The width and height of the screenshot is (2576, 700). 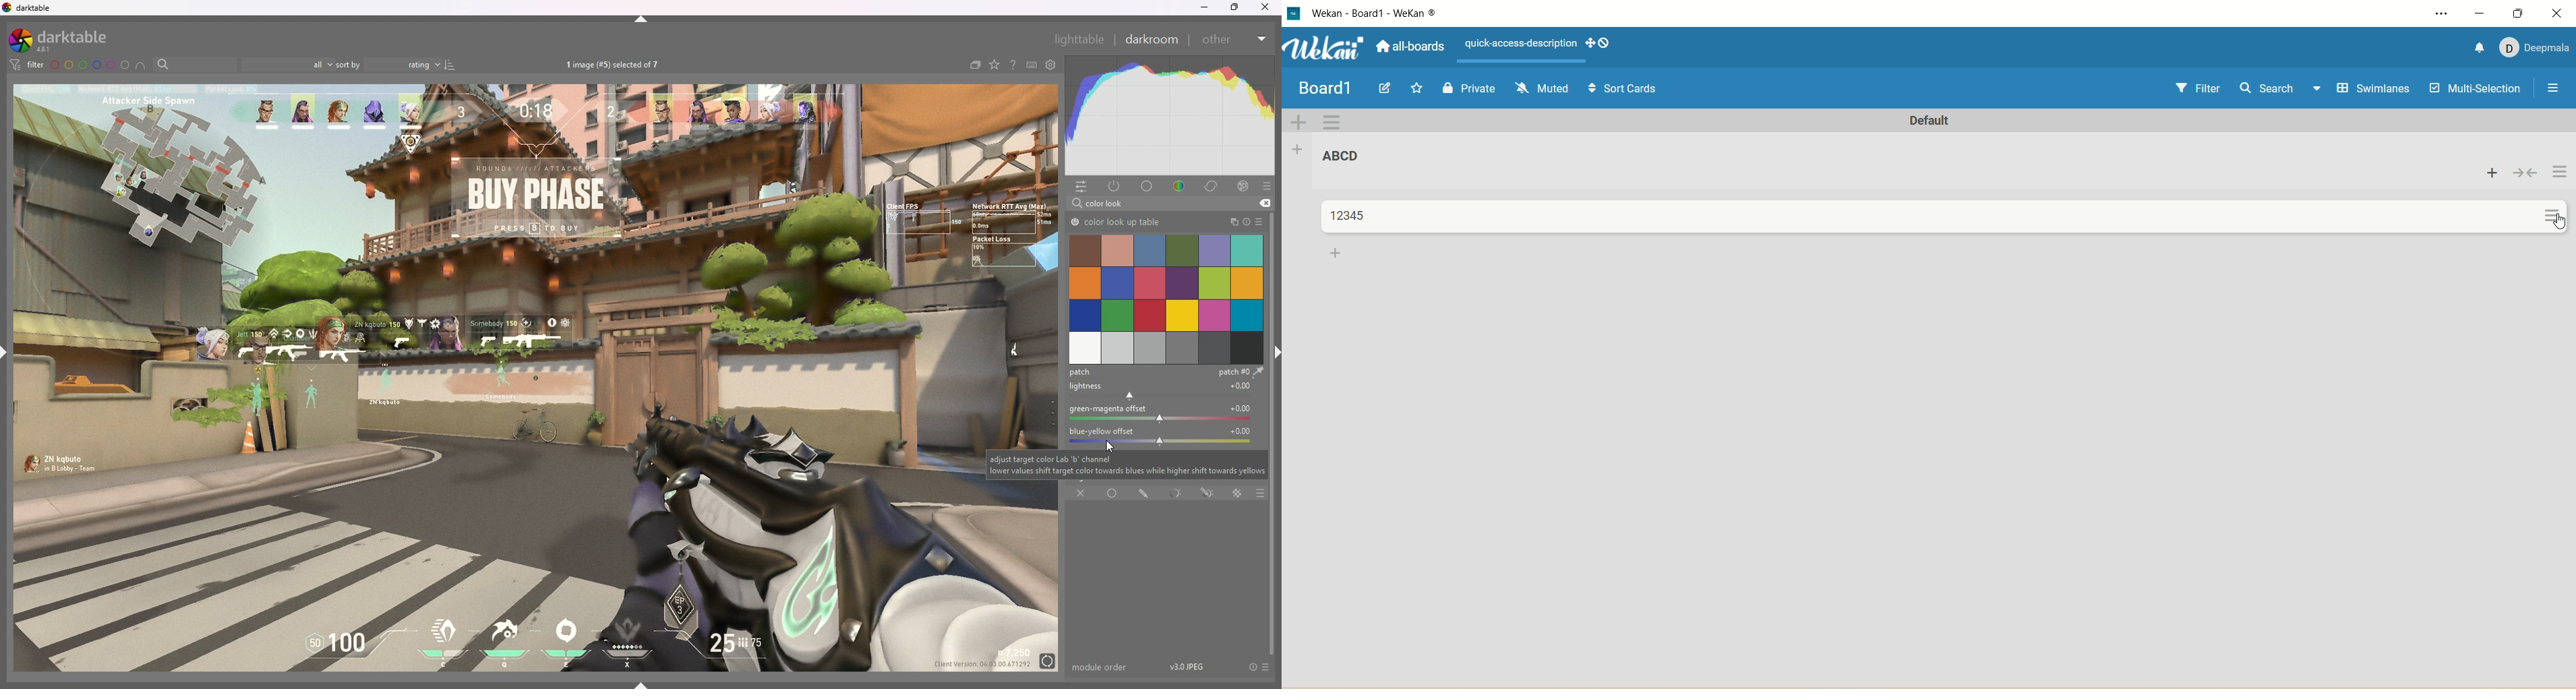 I want to click on lighttable, so click(x=1080, y=39).